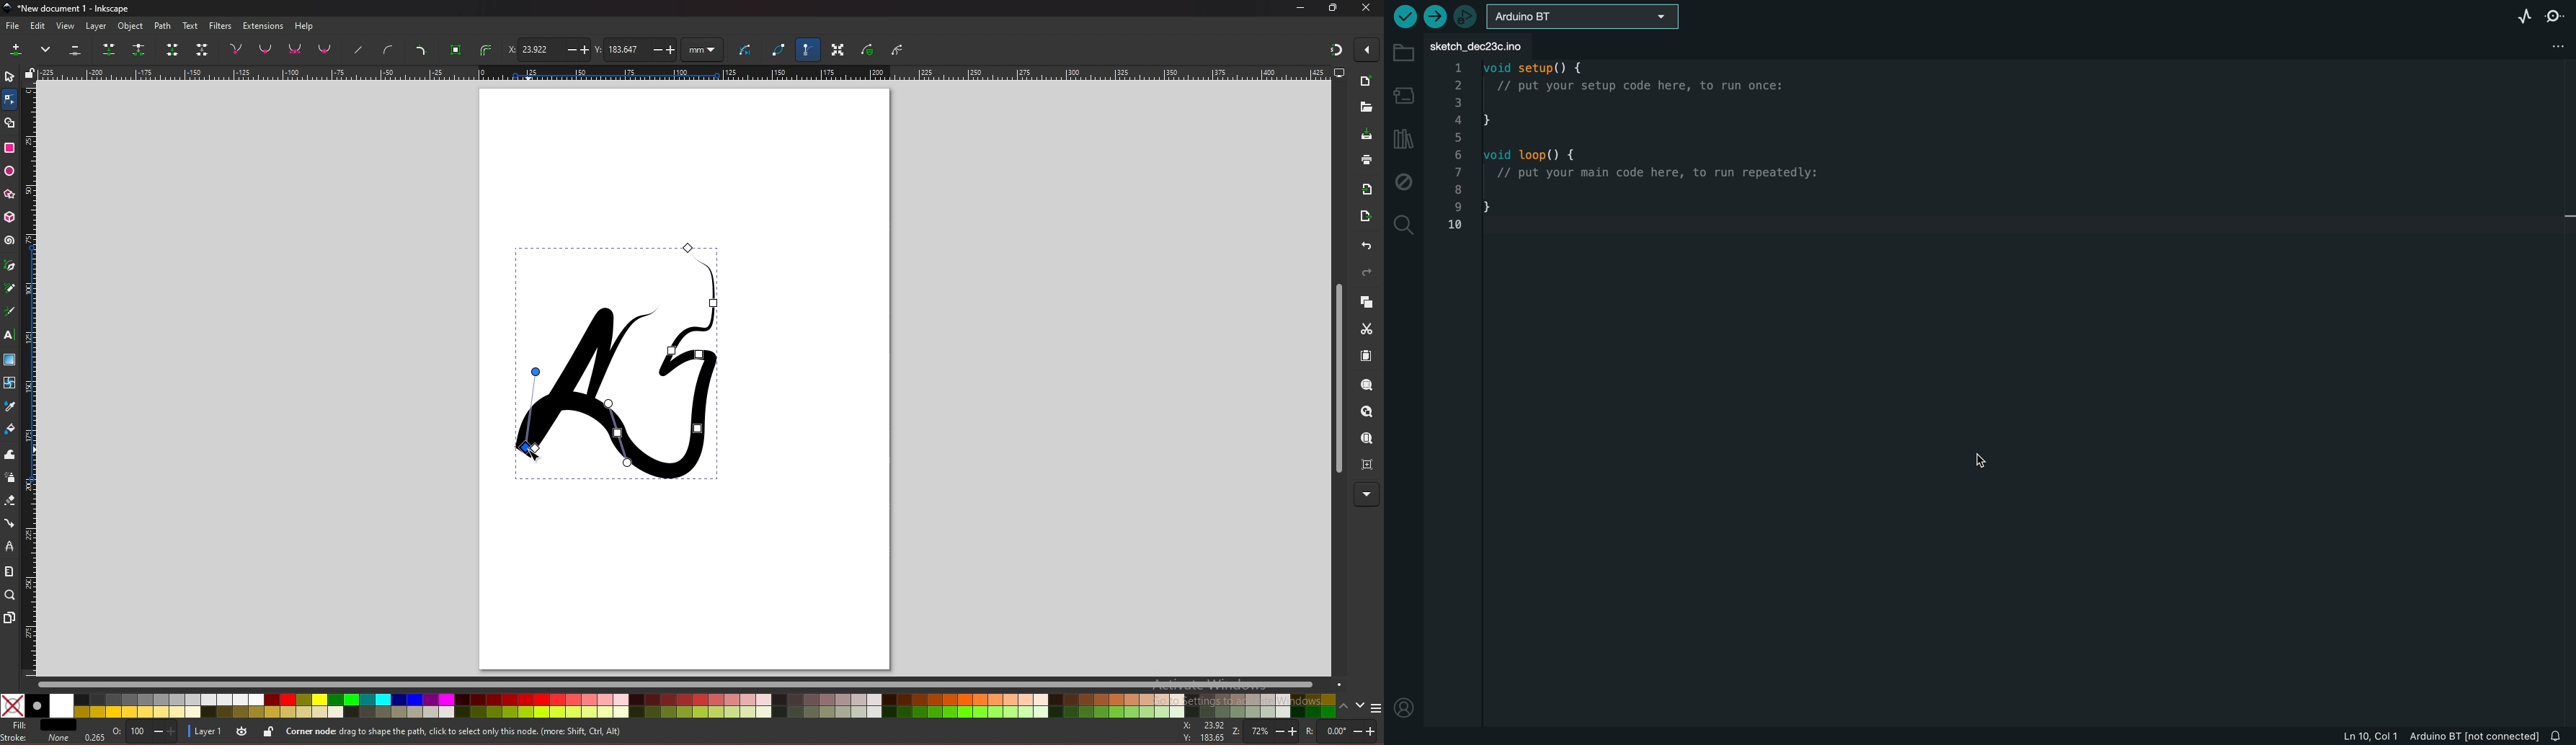 The image size is (2576, 756). Describe the element at coordinates (9, 595) in the screenshot. I see `zoom` at that location.